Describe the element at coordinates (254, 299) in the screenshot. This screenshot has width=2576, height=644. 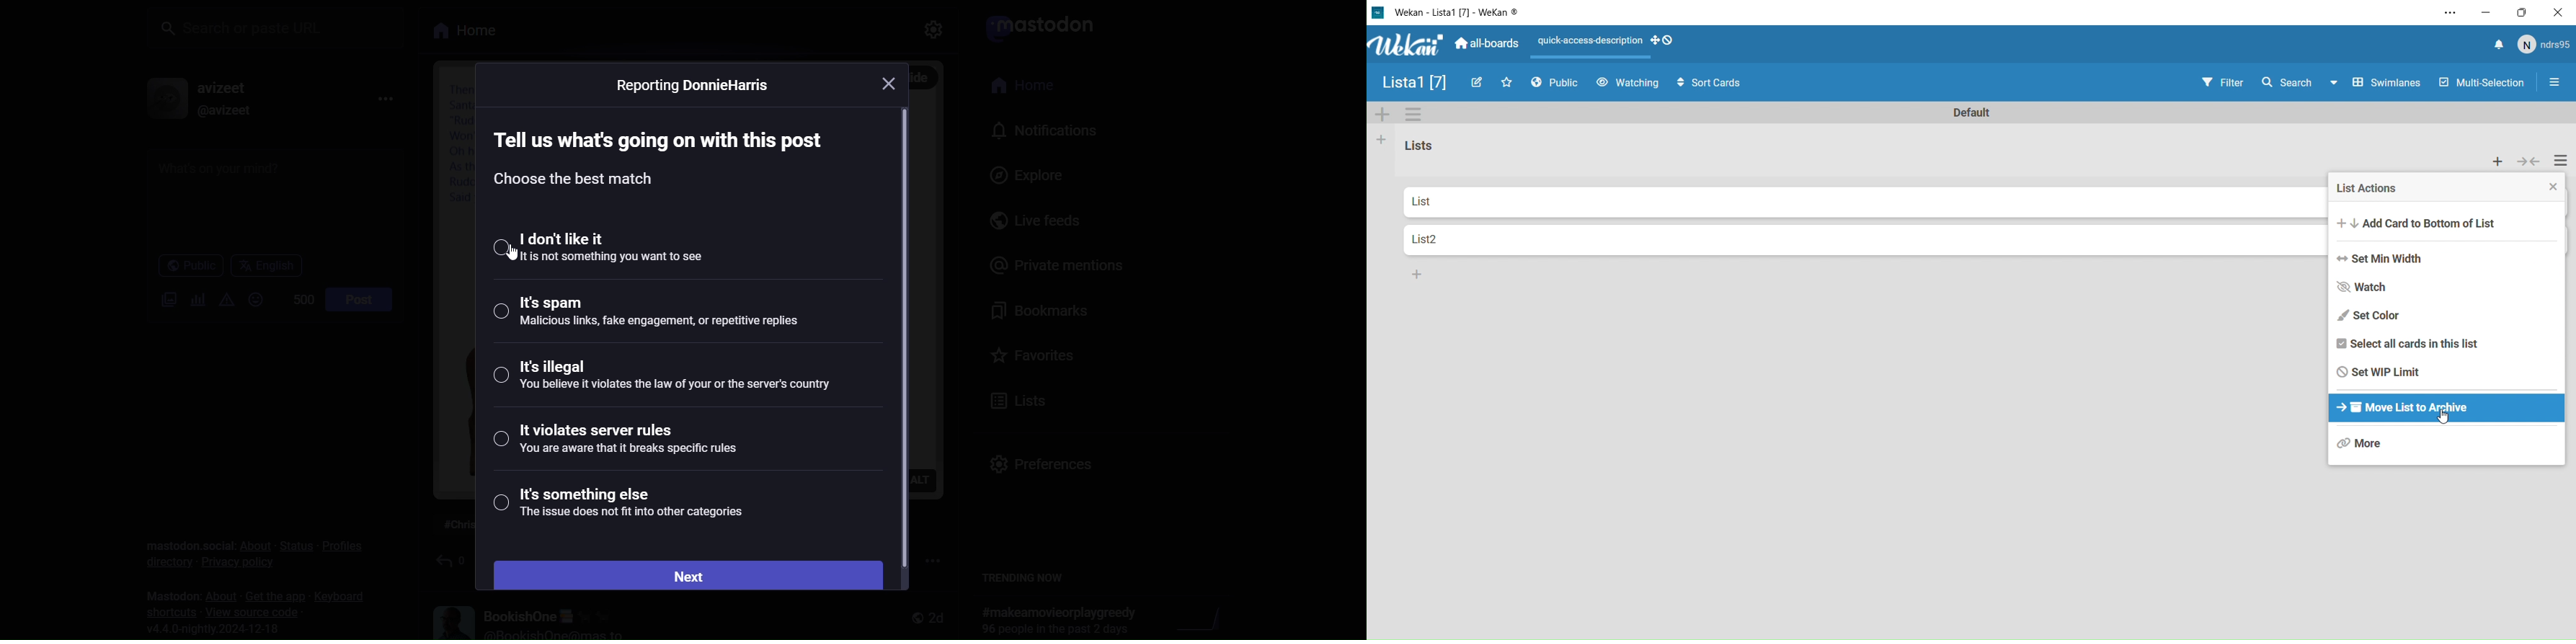
I see `emoji` at that location.